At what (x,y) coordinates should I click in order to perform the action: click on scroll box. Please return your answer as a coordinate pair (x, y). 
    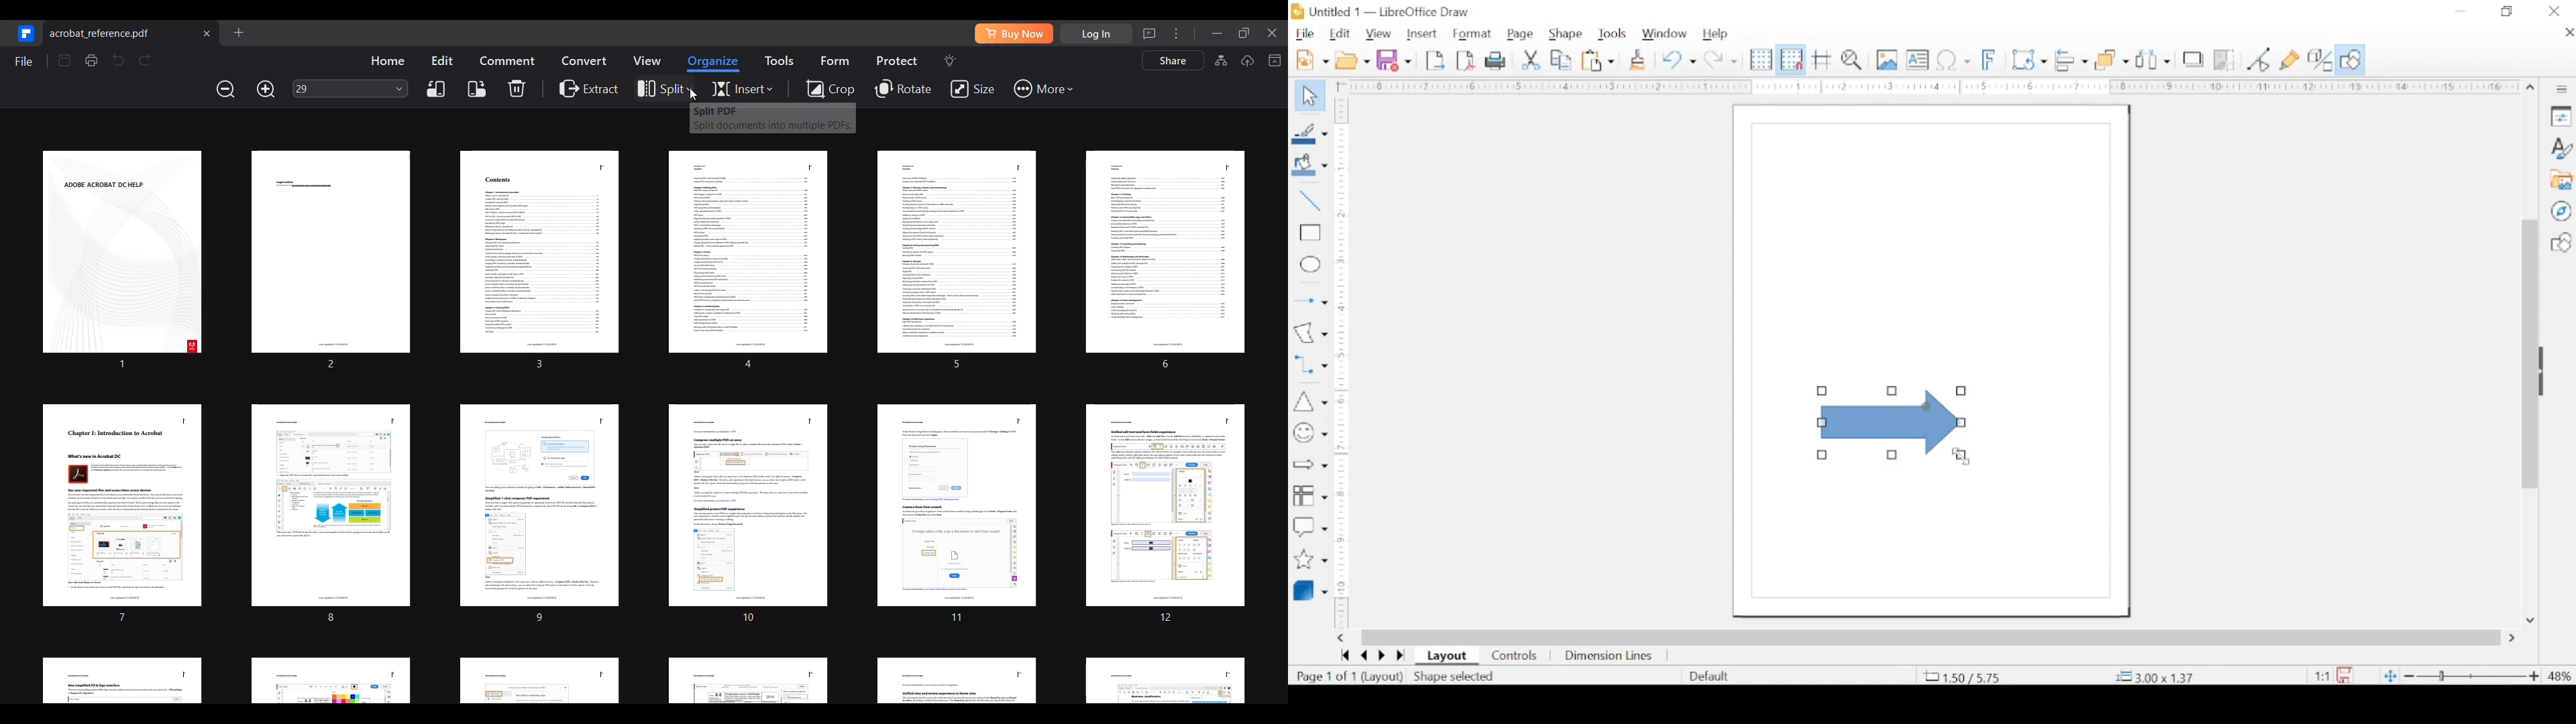
    Looking at the image, I should click on (1931, 638).